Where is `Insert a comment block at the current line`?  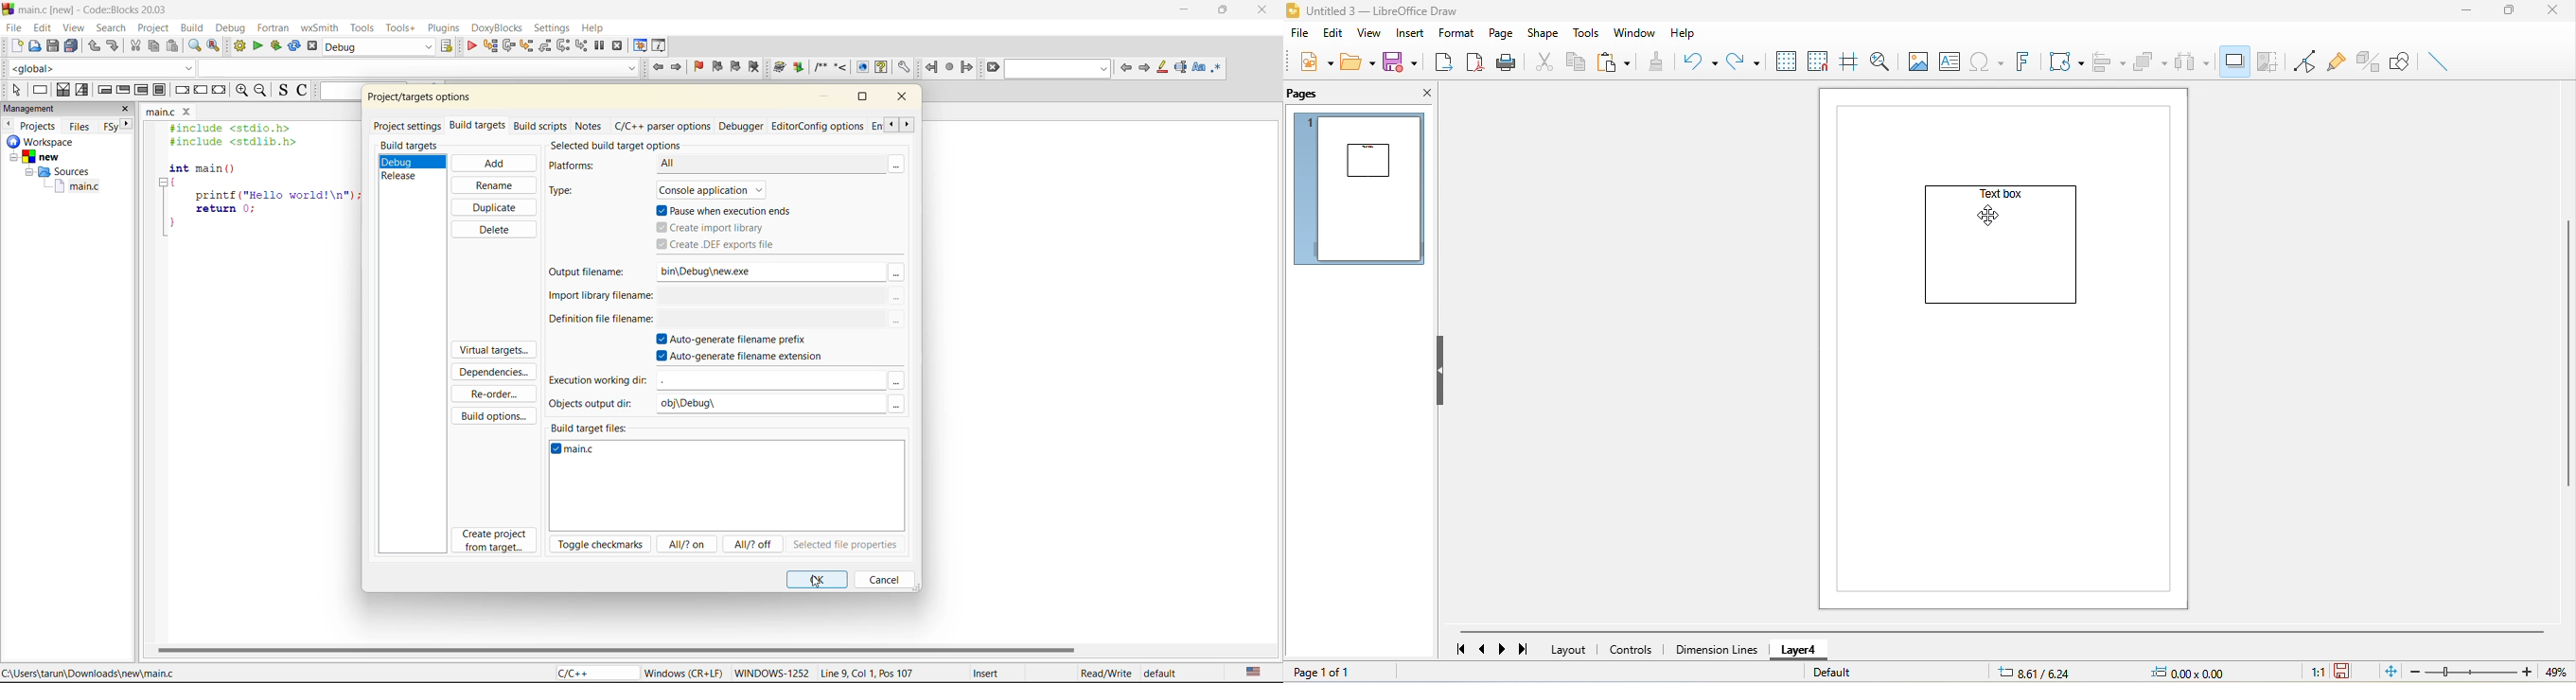 Insert a comment block at the current line is located at coordinates (820, 67).